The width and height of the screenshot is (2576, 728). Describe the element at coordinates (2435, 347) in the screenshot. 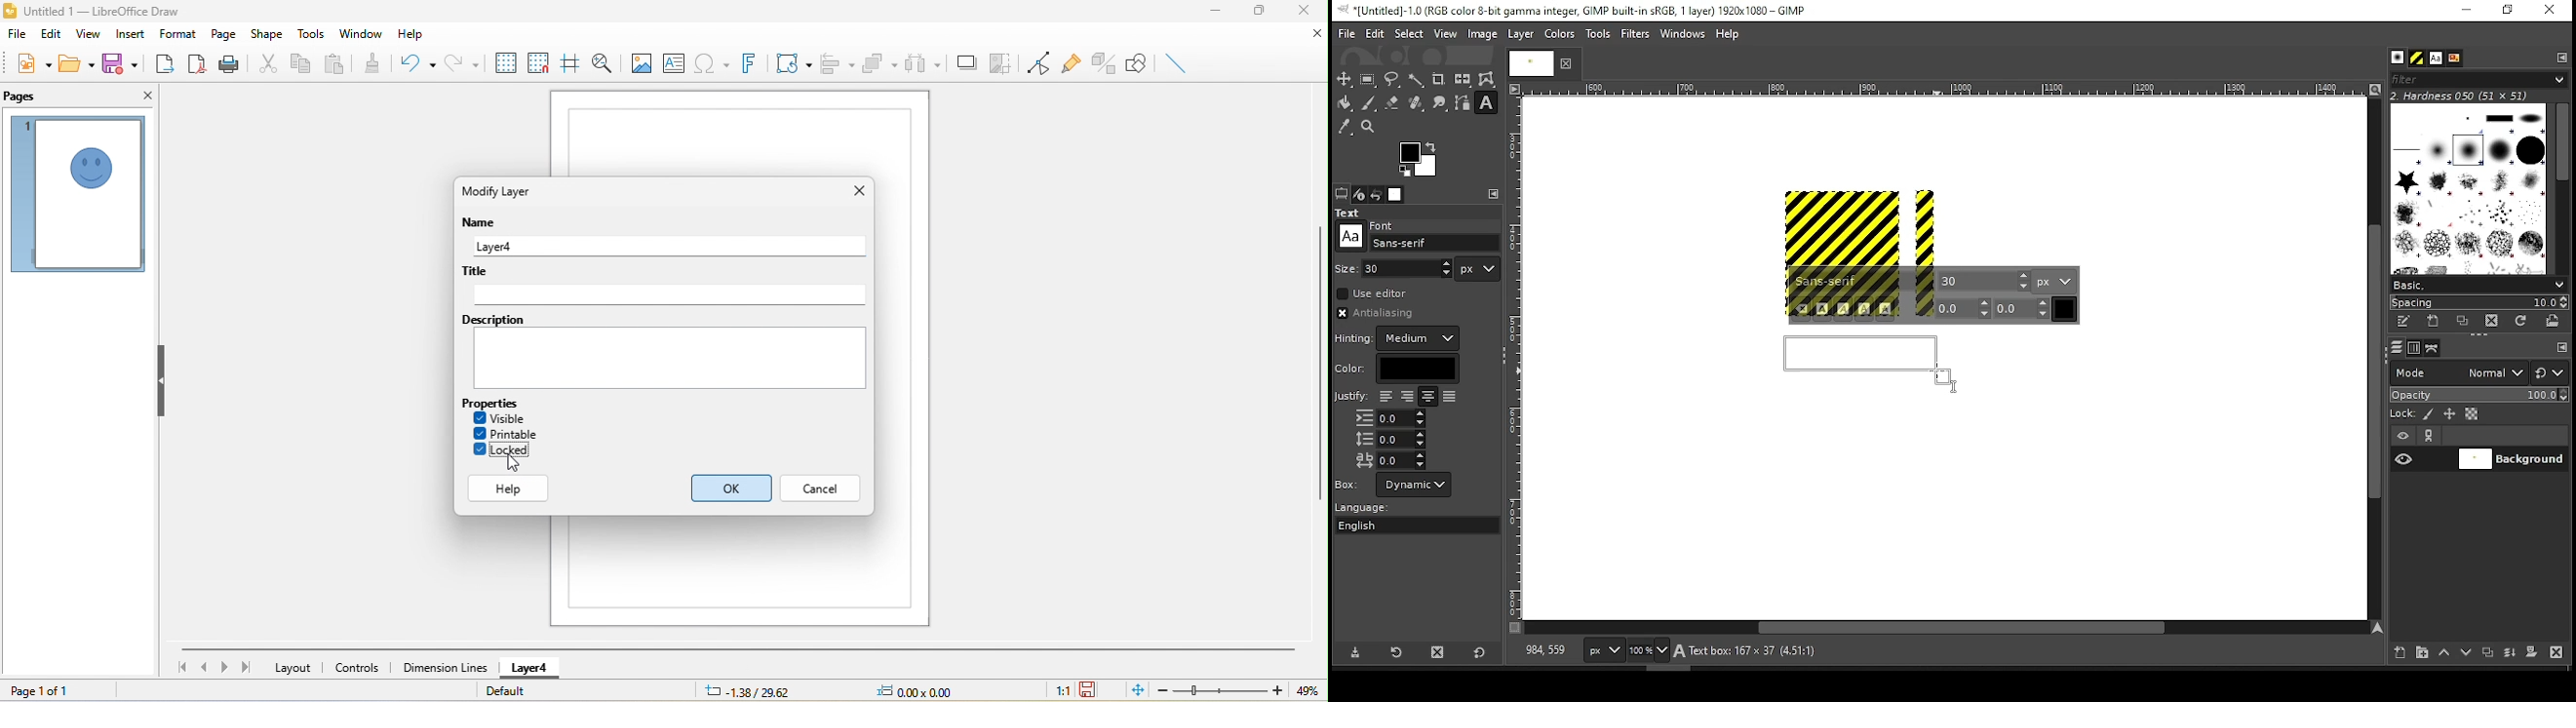

I see `paths` at that location.